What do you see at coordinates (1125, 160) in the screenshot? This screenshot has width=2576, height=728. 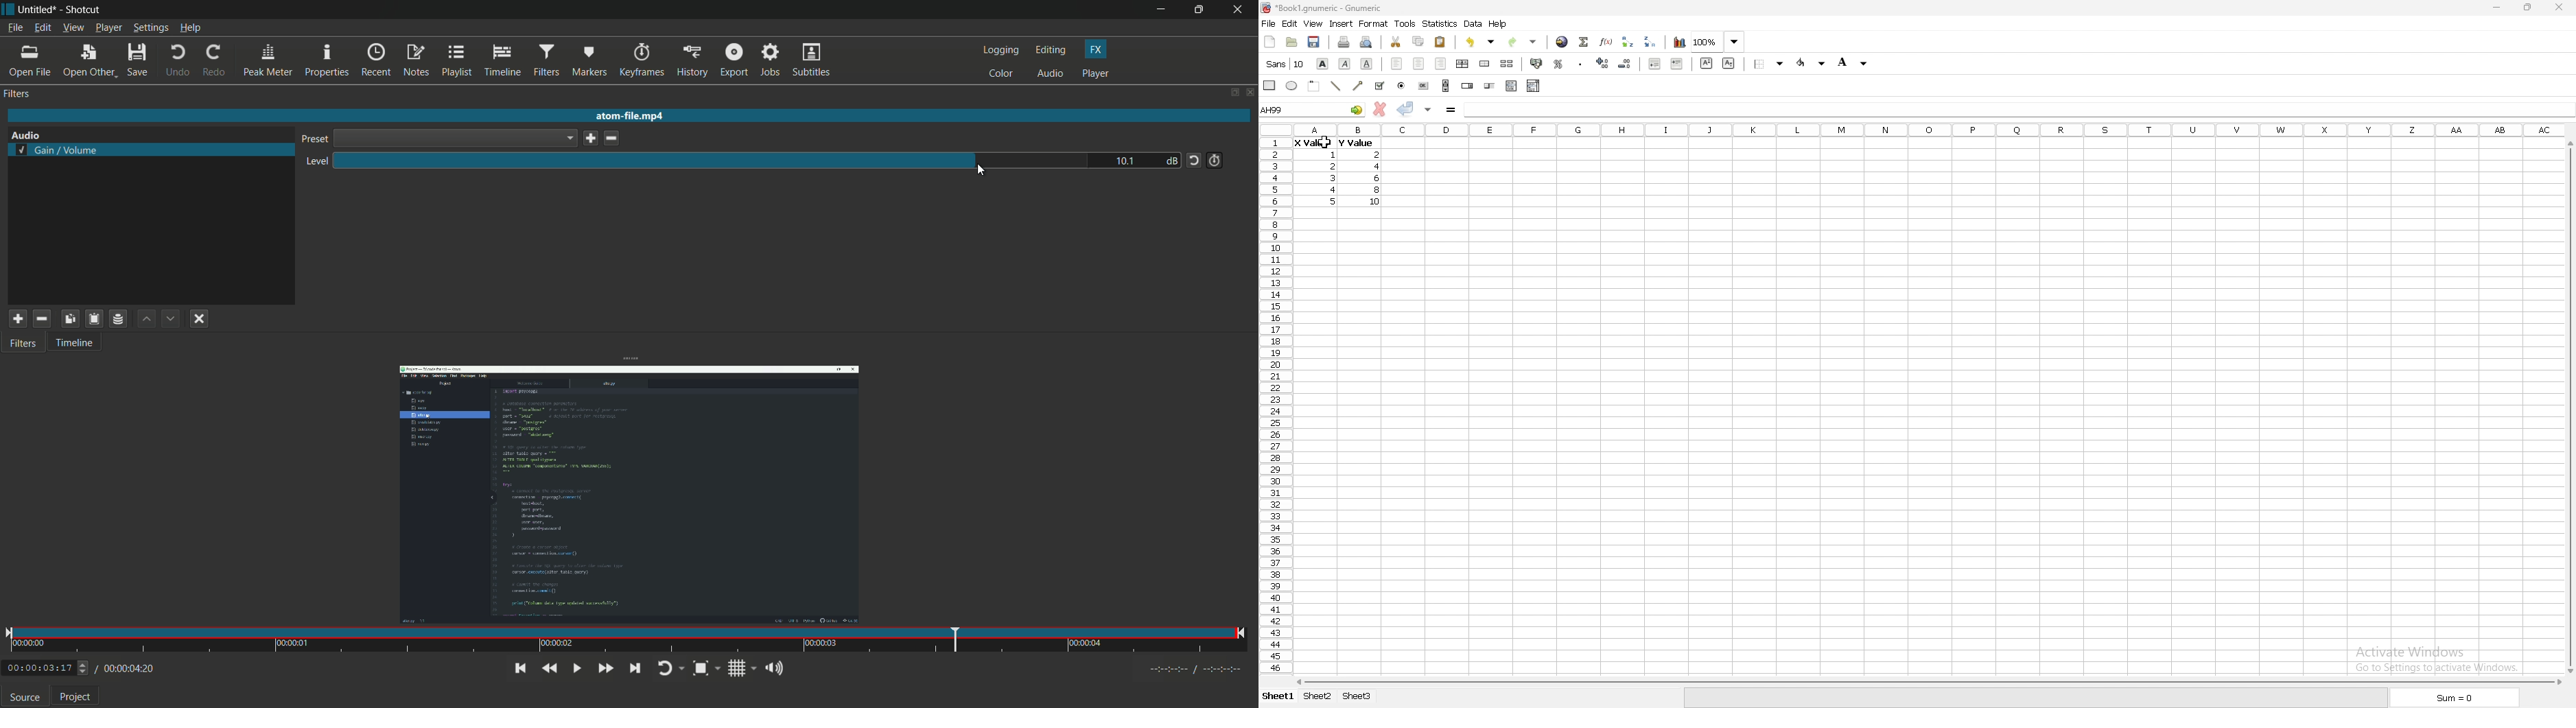 I see `10.1` at bounding box center [1125, 160].